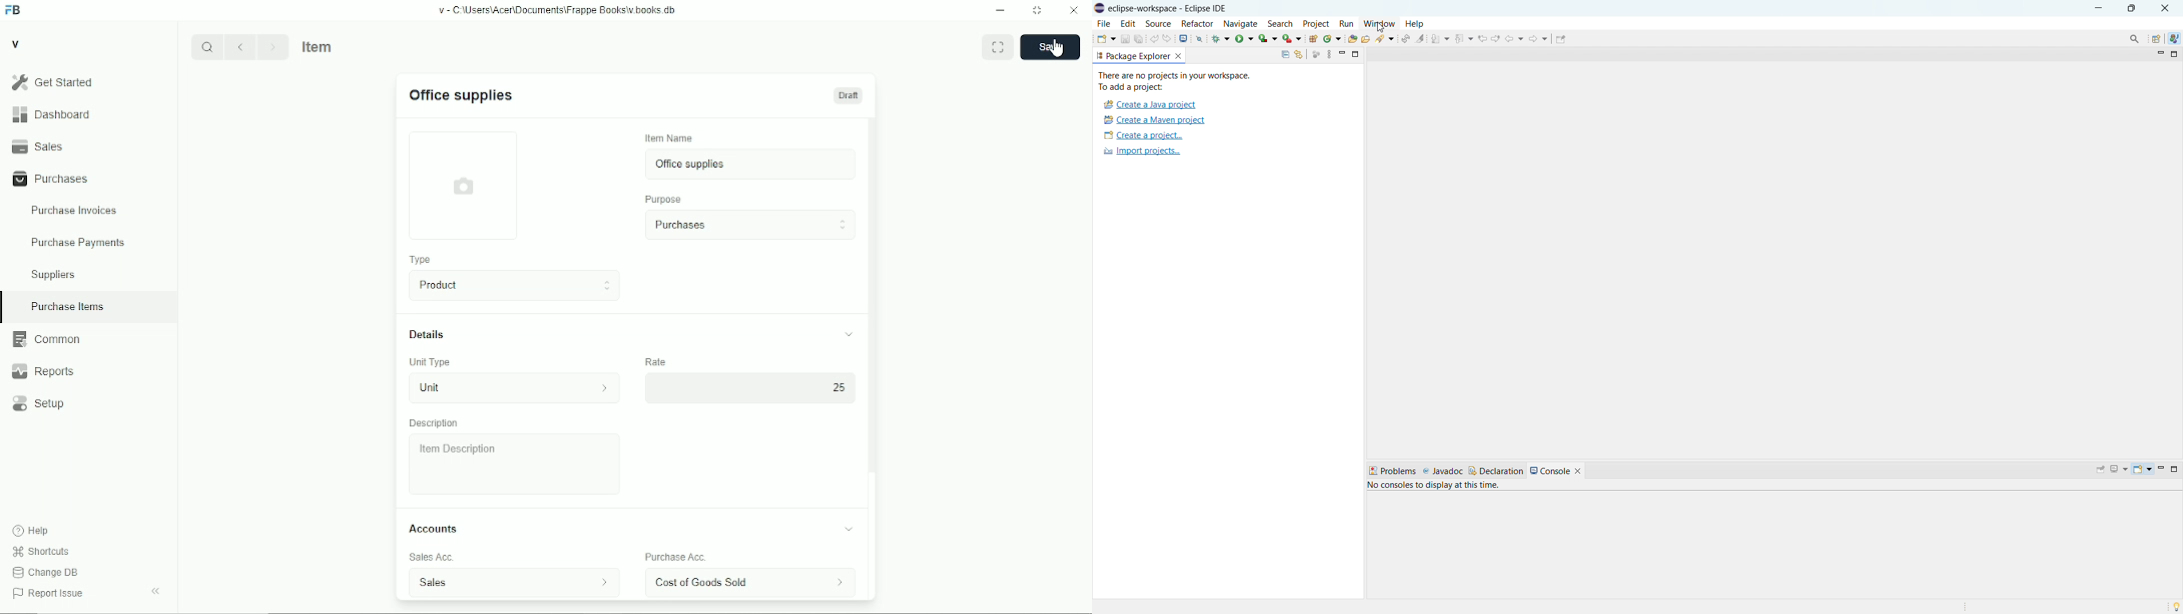  What do you see at coordinates (47, 339) in the screenshot?
I see `common` at bounding box center [47, 339].